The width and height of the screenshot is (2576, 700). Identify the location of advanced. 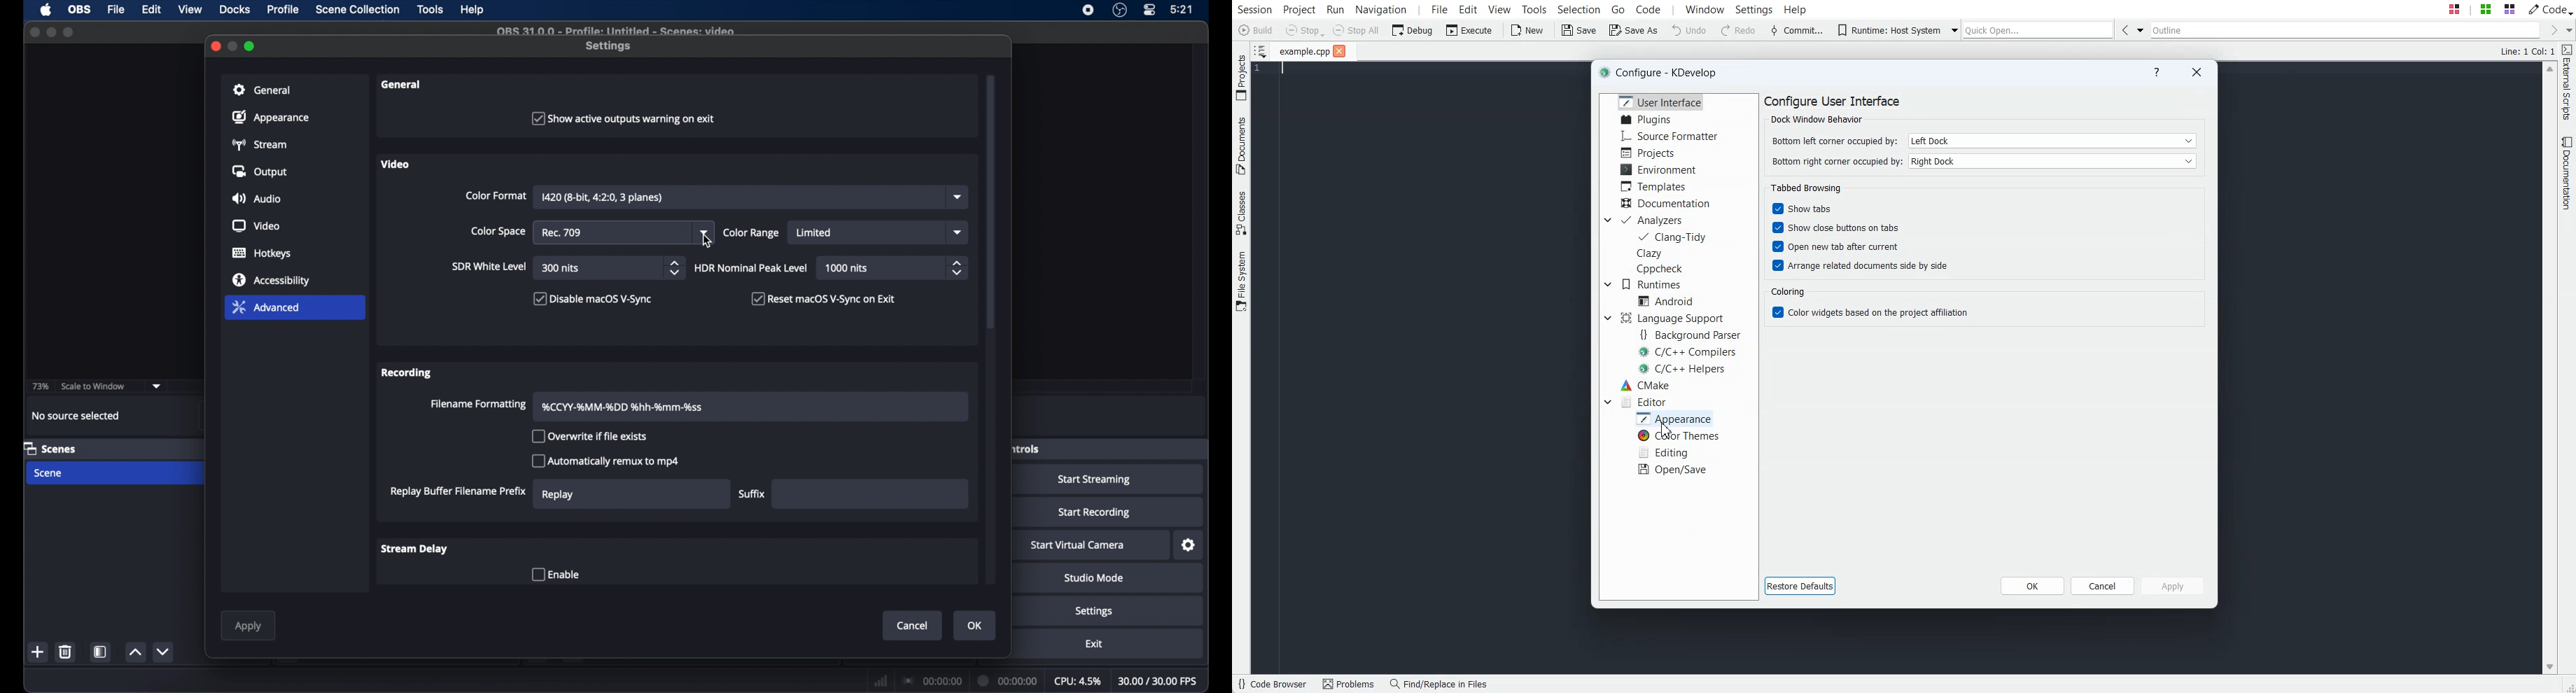
(266, 307).